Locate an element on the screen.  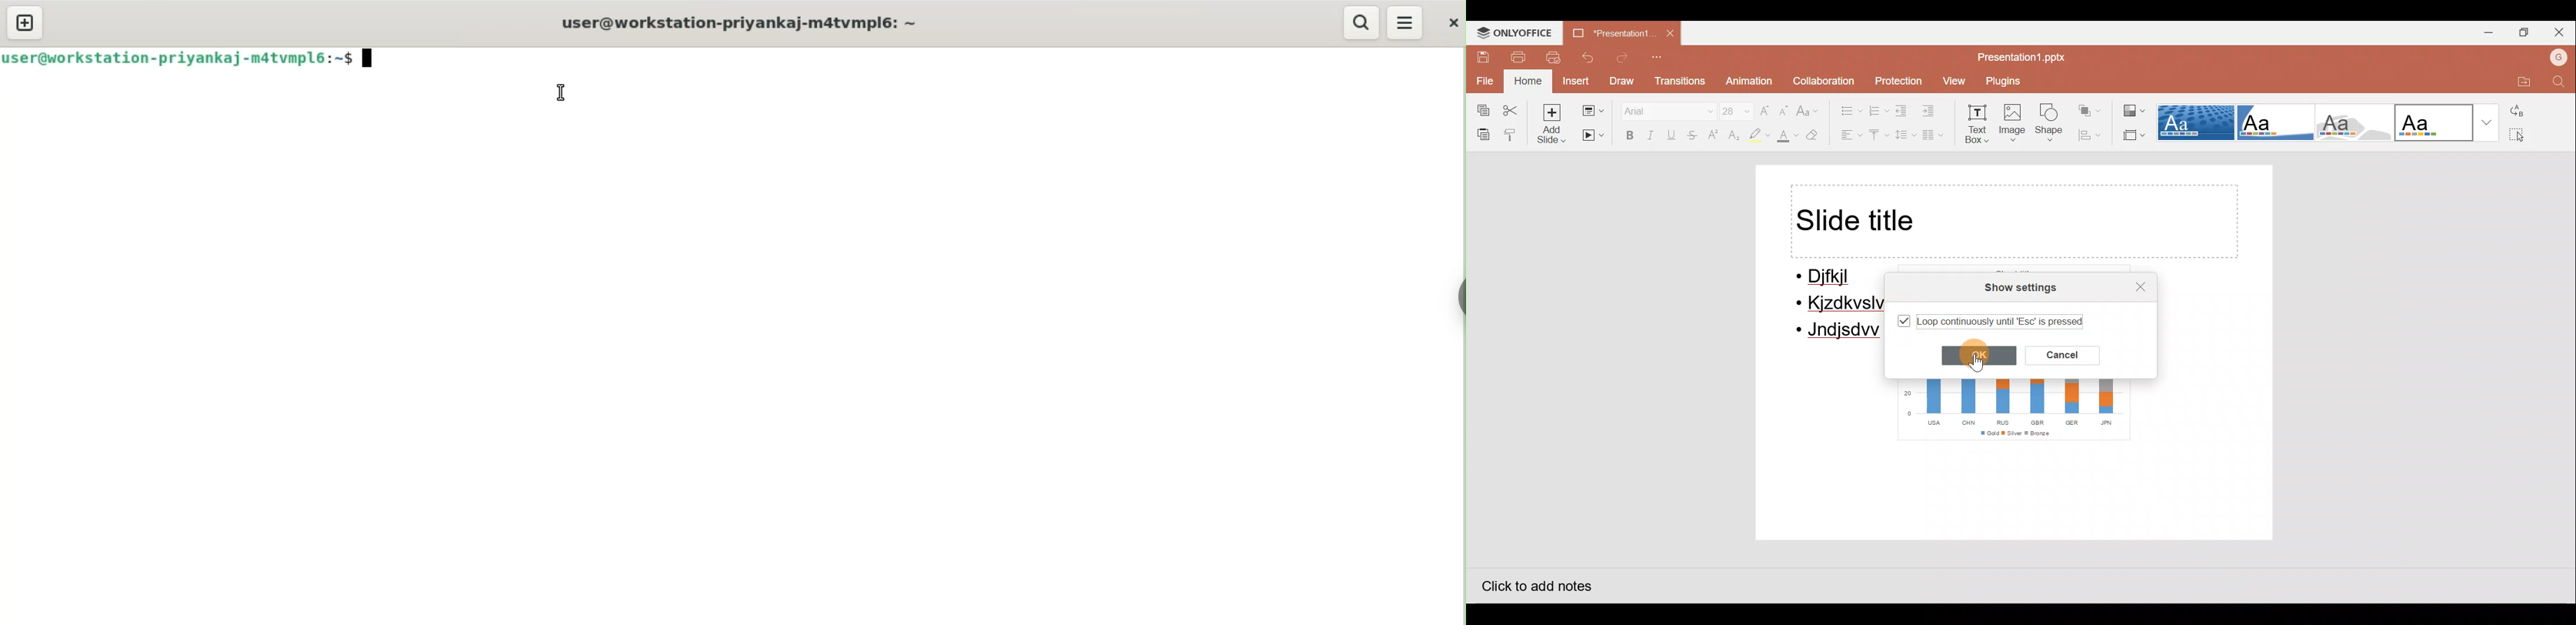
View is located at coordinates (1952, 79).